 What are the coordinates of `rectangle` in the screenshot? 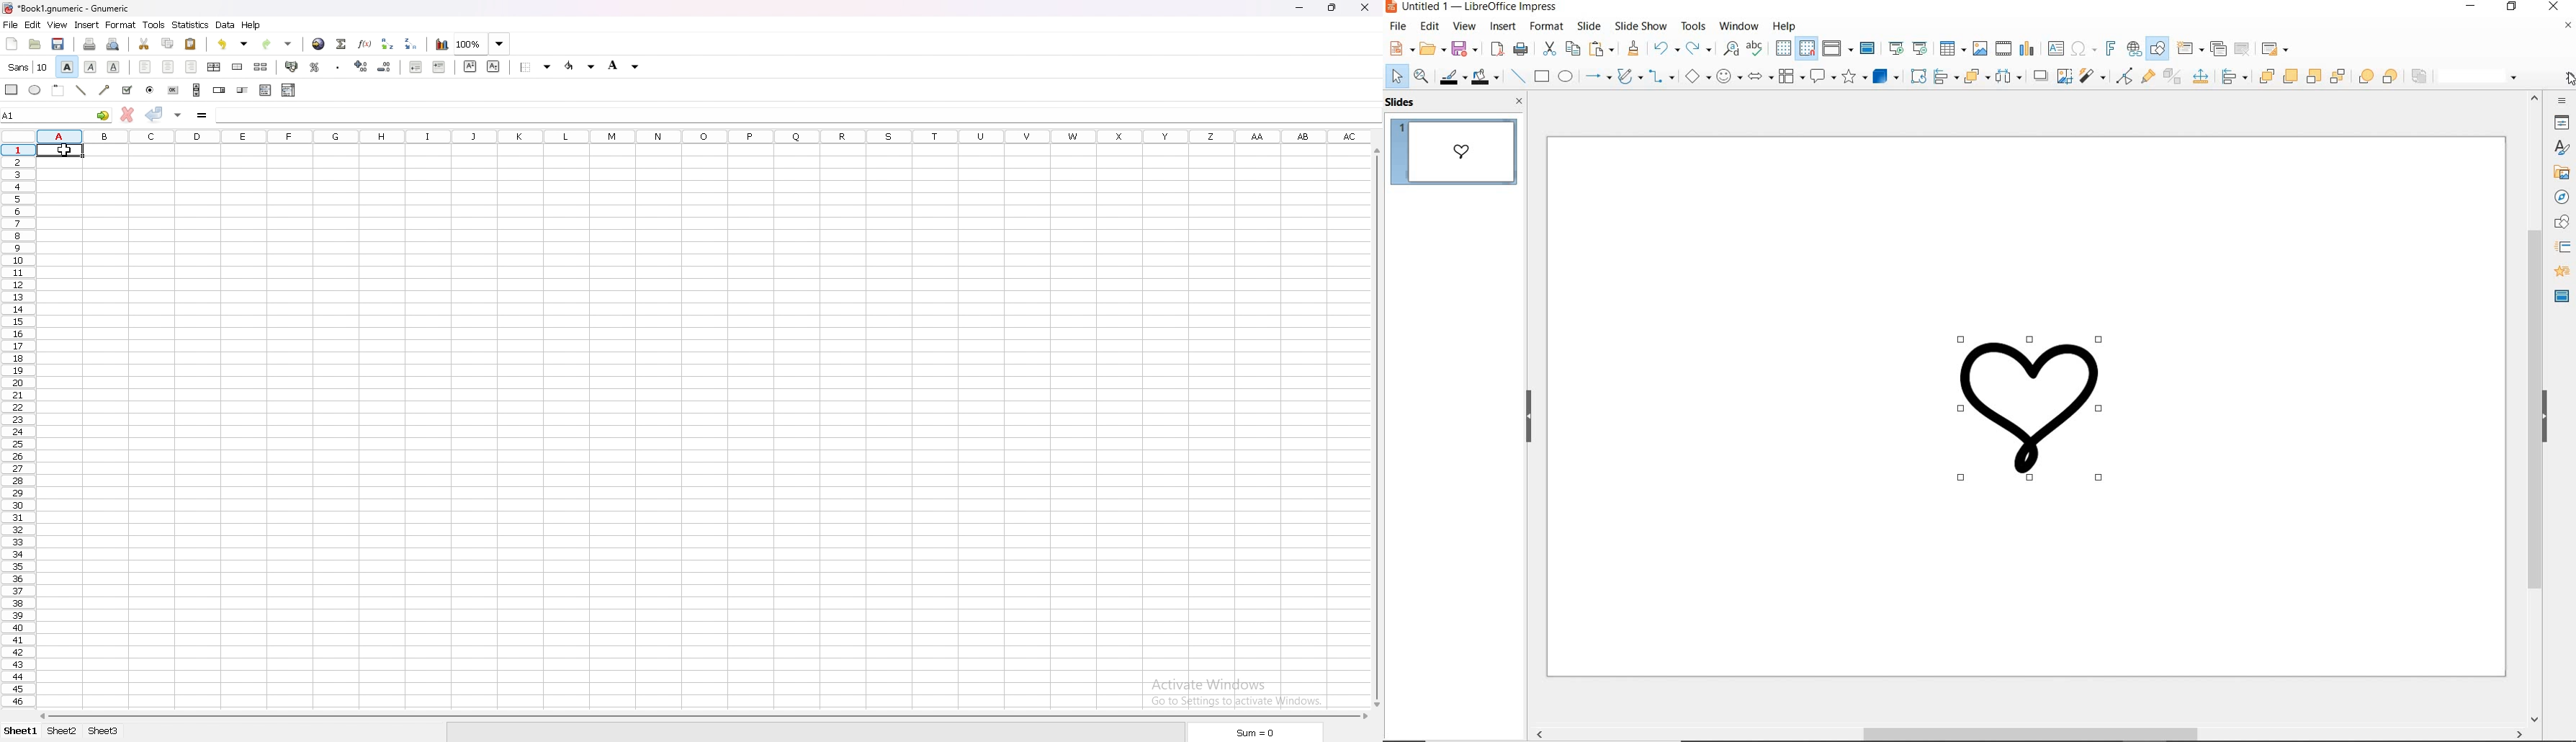 It's located at (12, 89).